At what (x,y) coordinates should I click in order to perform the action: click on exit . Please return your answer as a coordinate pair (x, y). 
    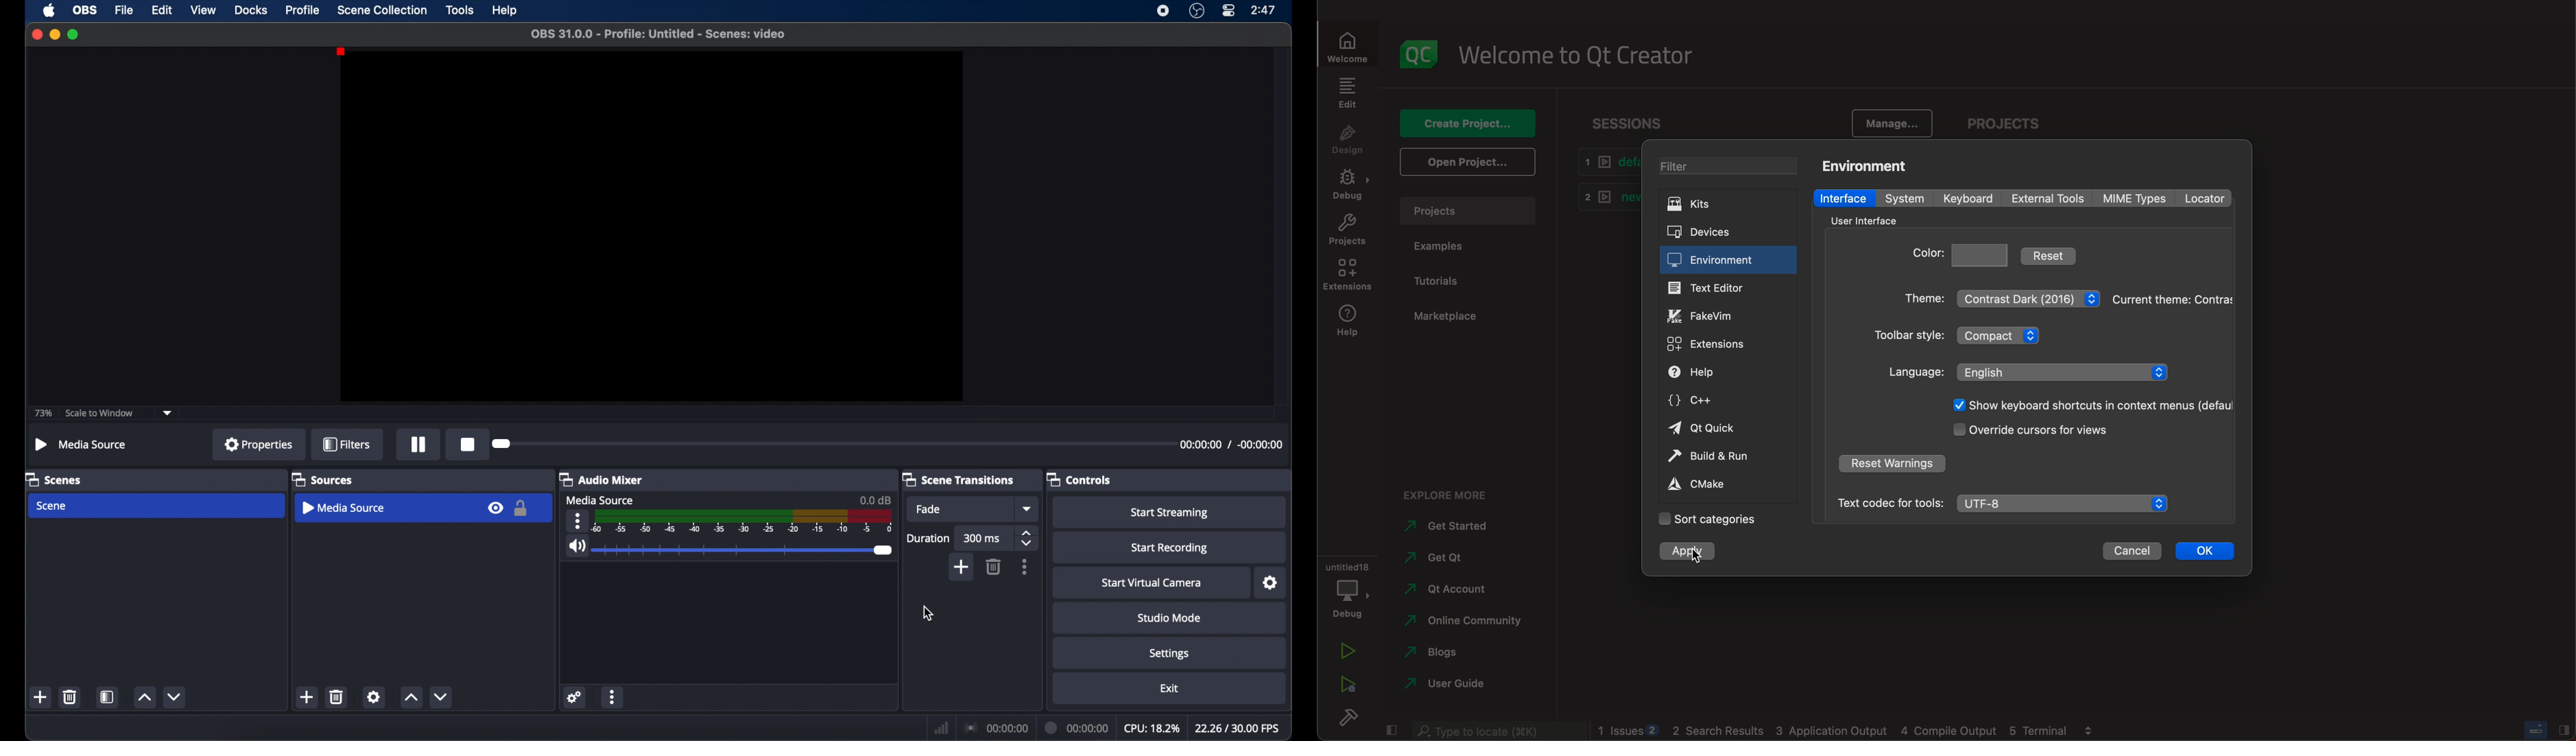
    Looking at the image, I should click on (1169, 688).